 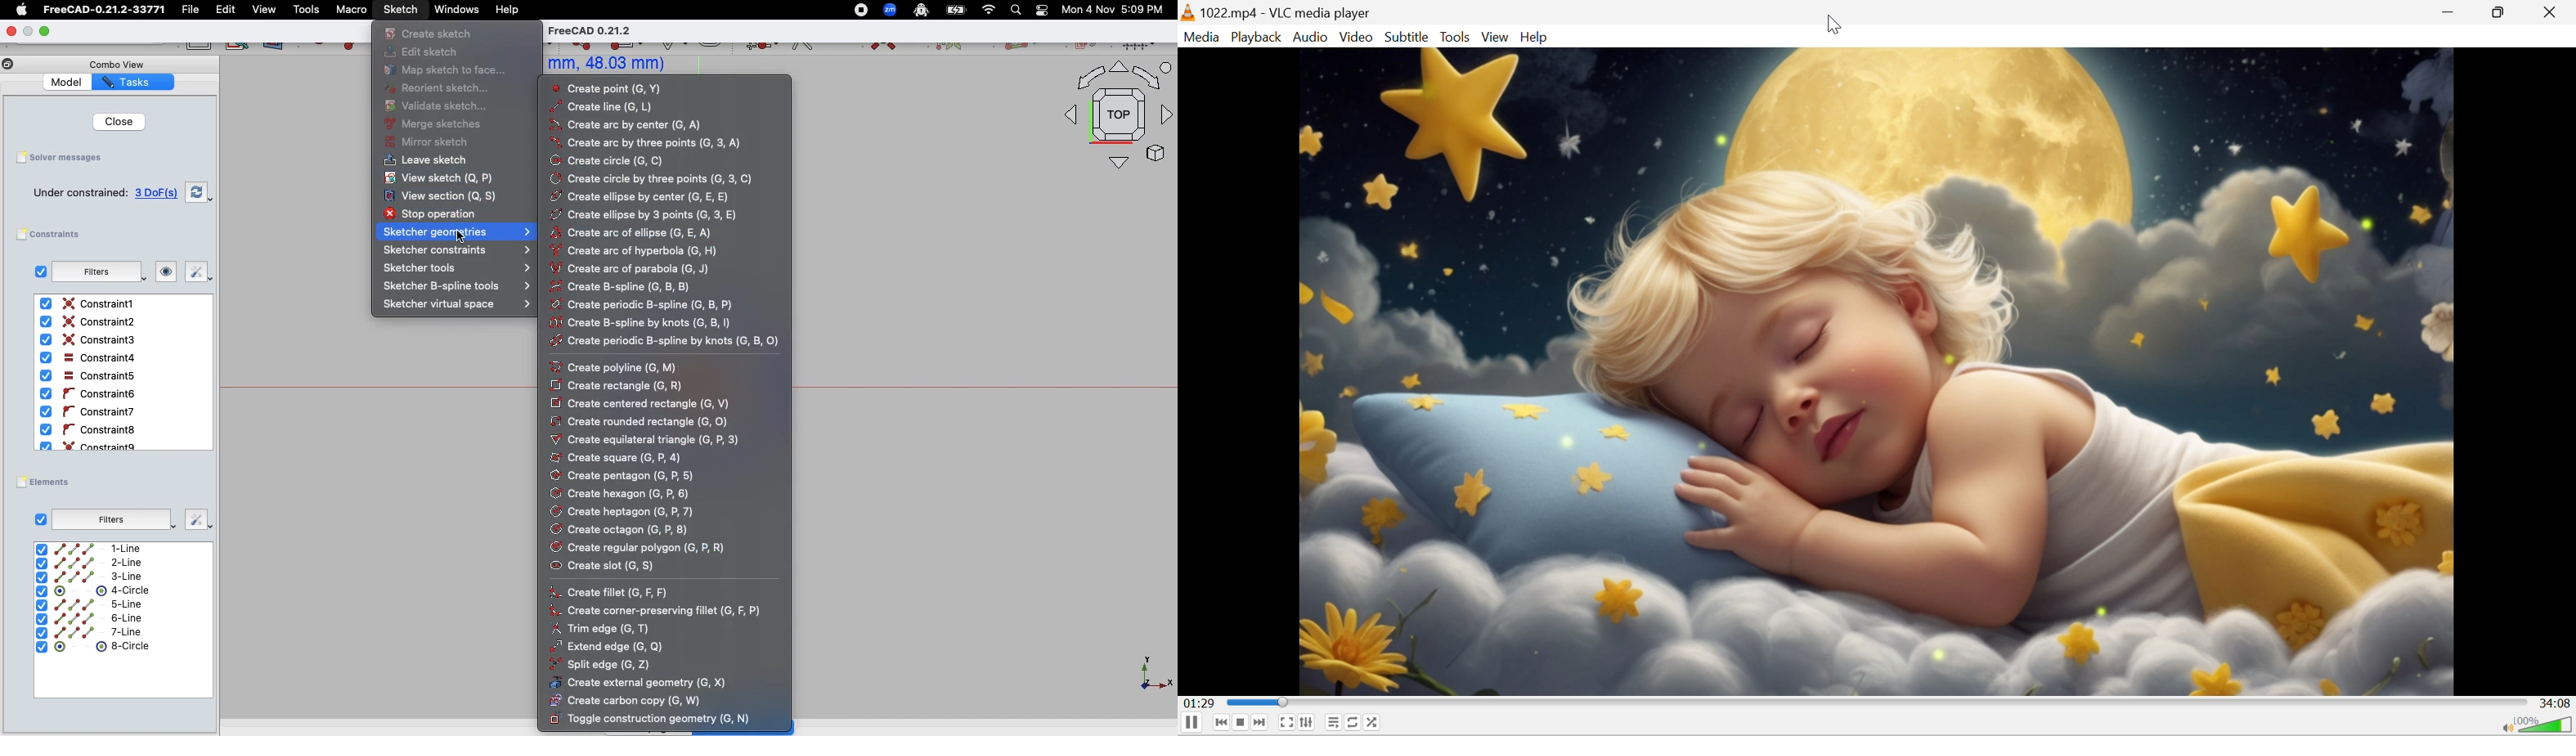 I want to click on Create external geometry, so click(x=645, y=682).